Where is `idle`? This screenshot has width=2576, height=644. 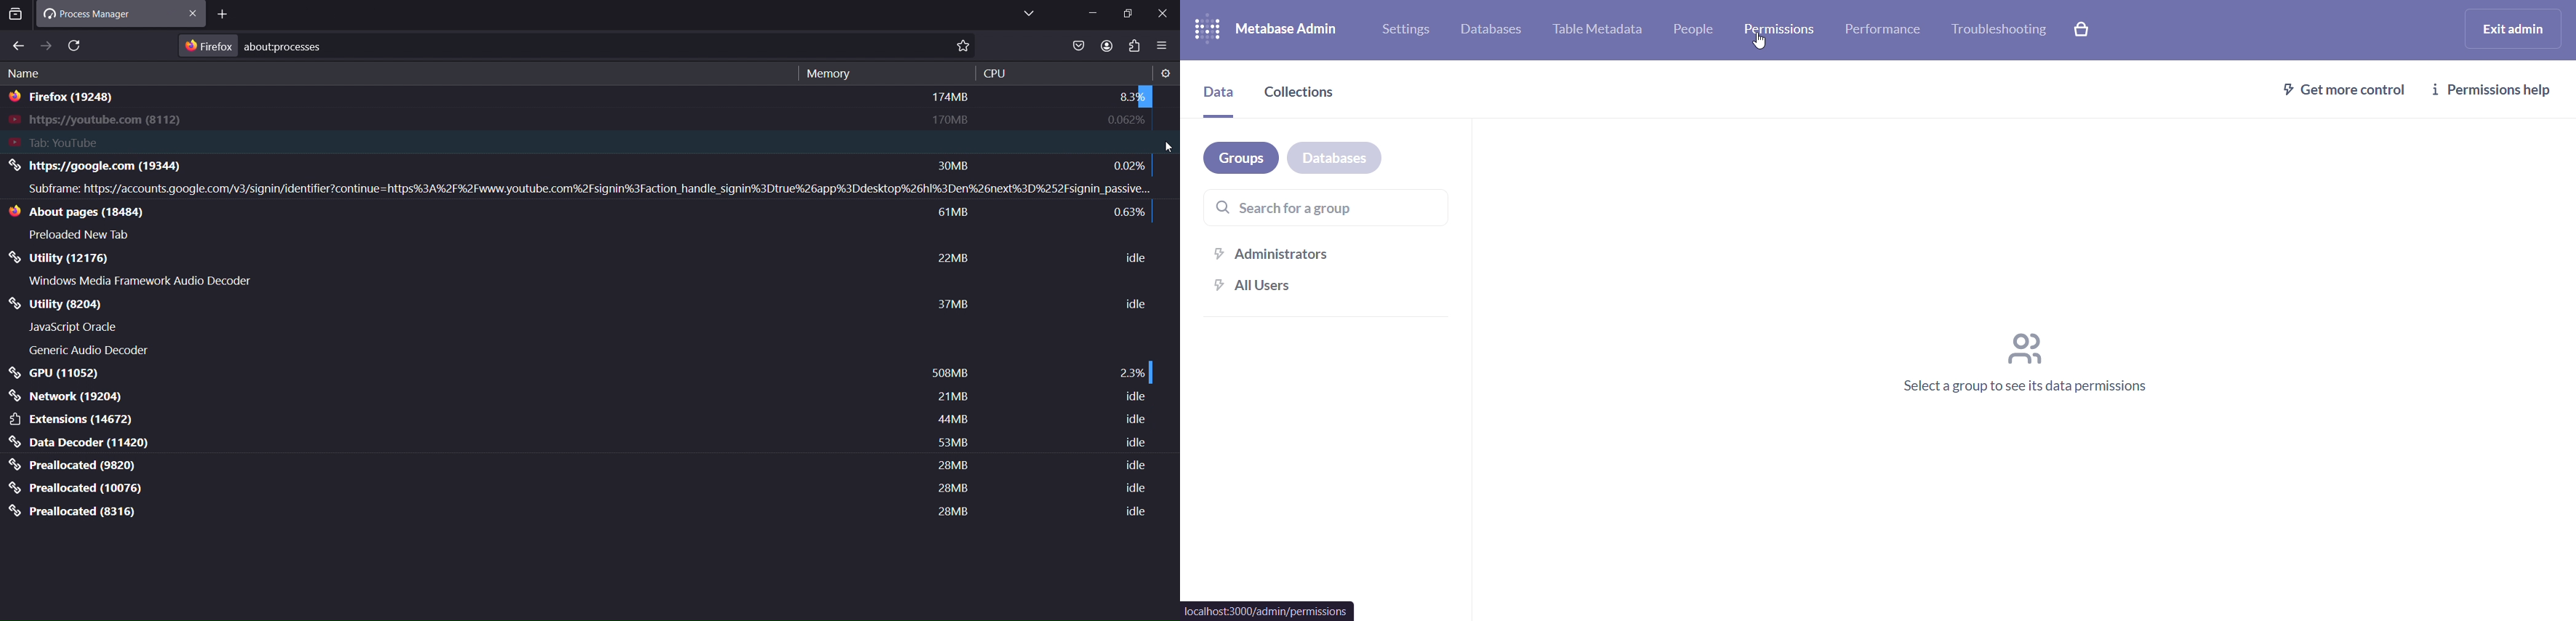
idle is located at coordinates (1134, 491).